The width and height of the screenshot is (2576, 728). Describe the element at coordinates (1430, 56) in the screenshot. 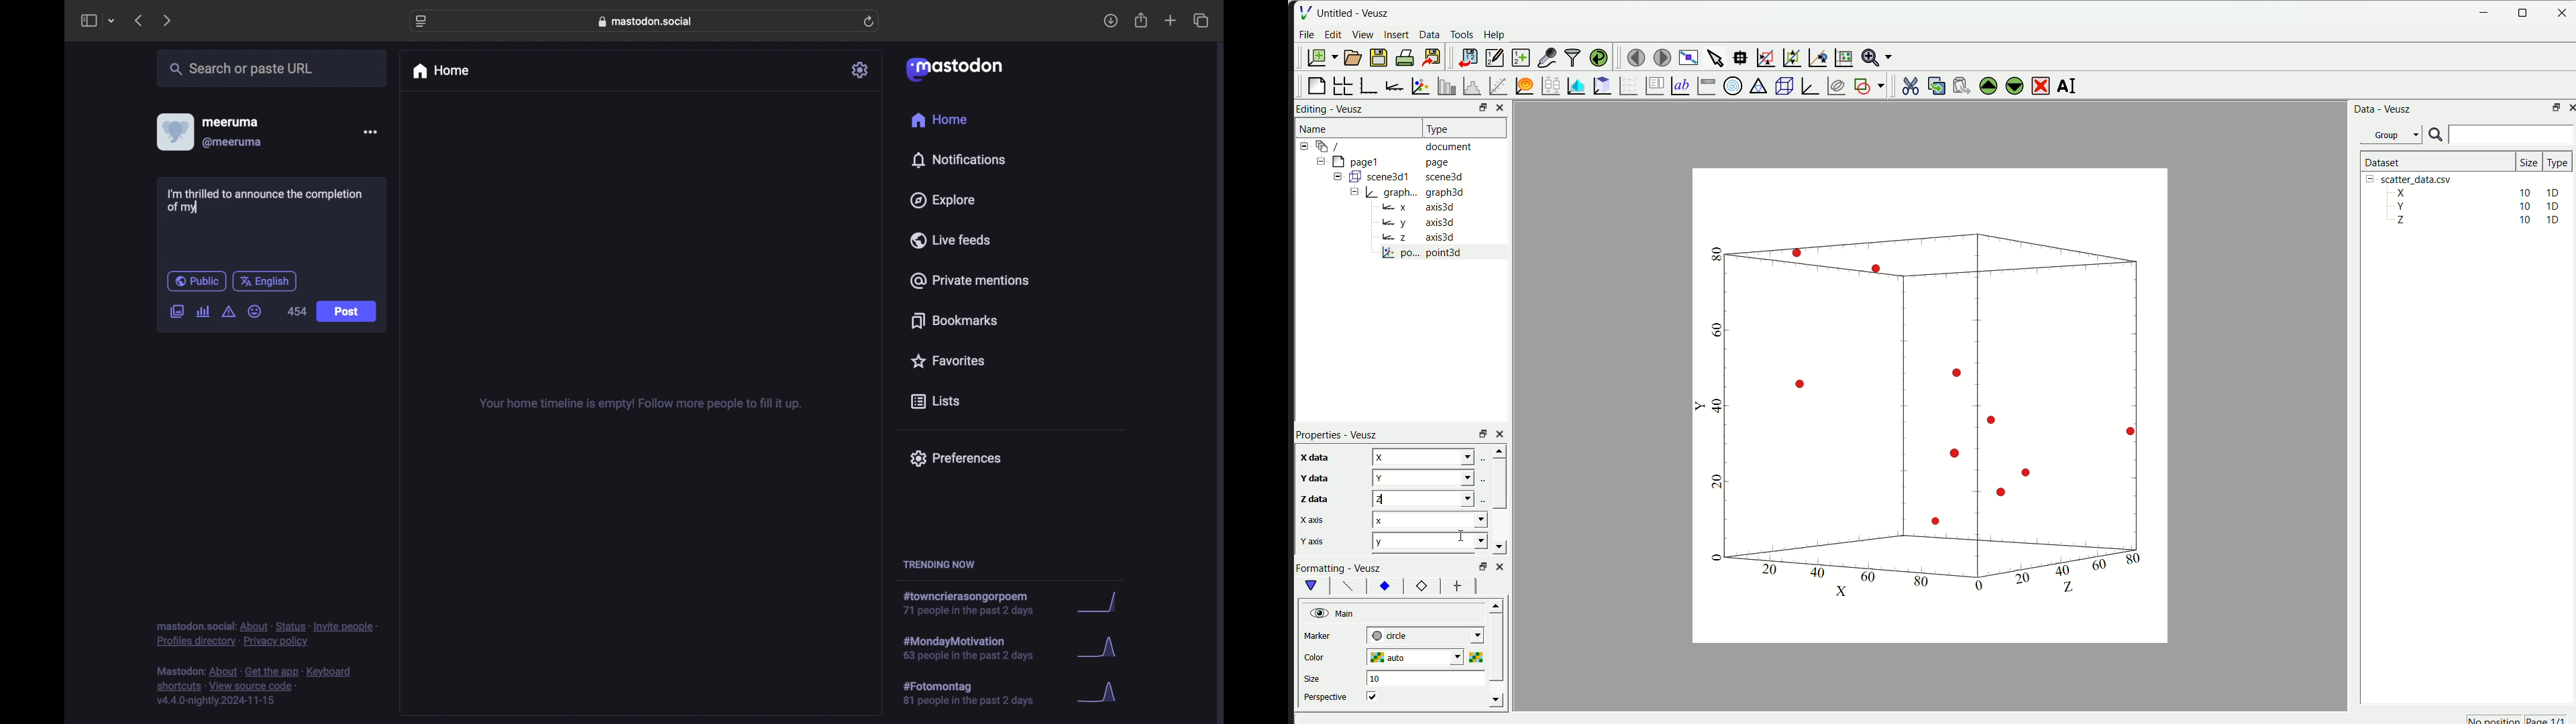

I see `export to graphics format` at that location.